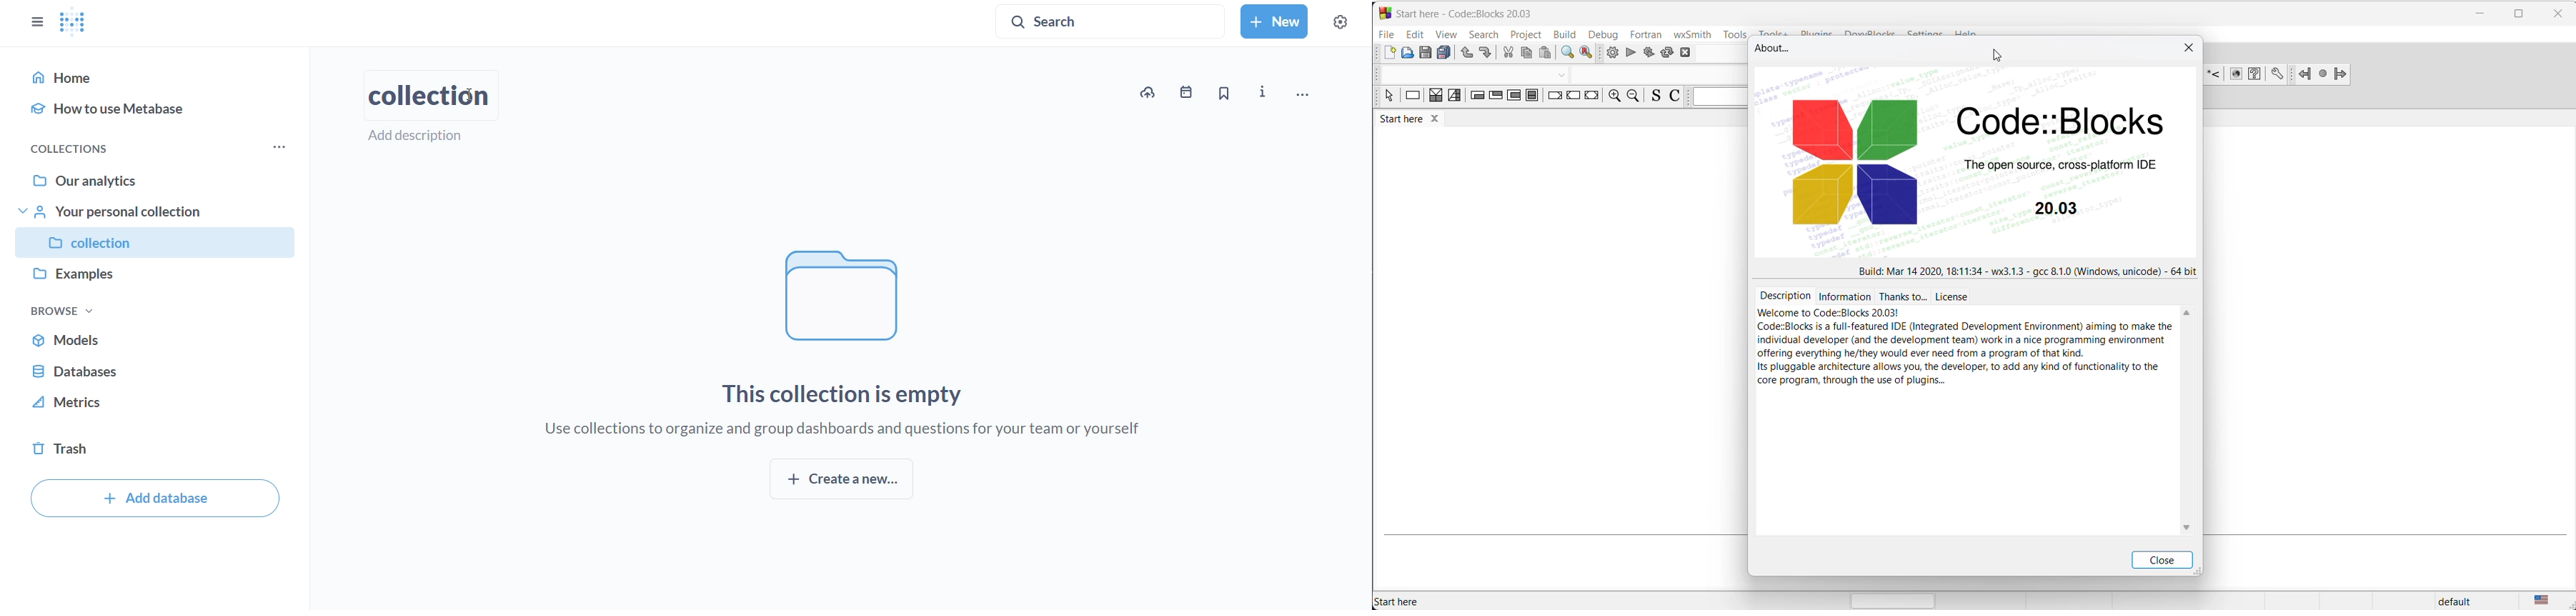  Describe the element at coordinates (2190, 47) in the screenshot. I see `close` at that location.